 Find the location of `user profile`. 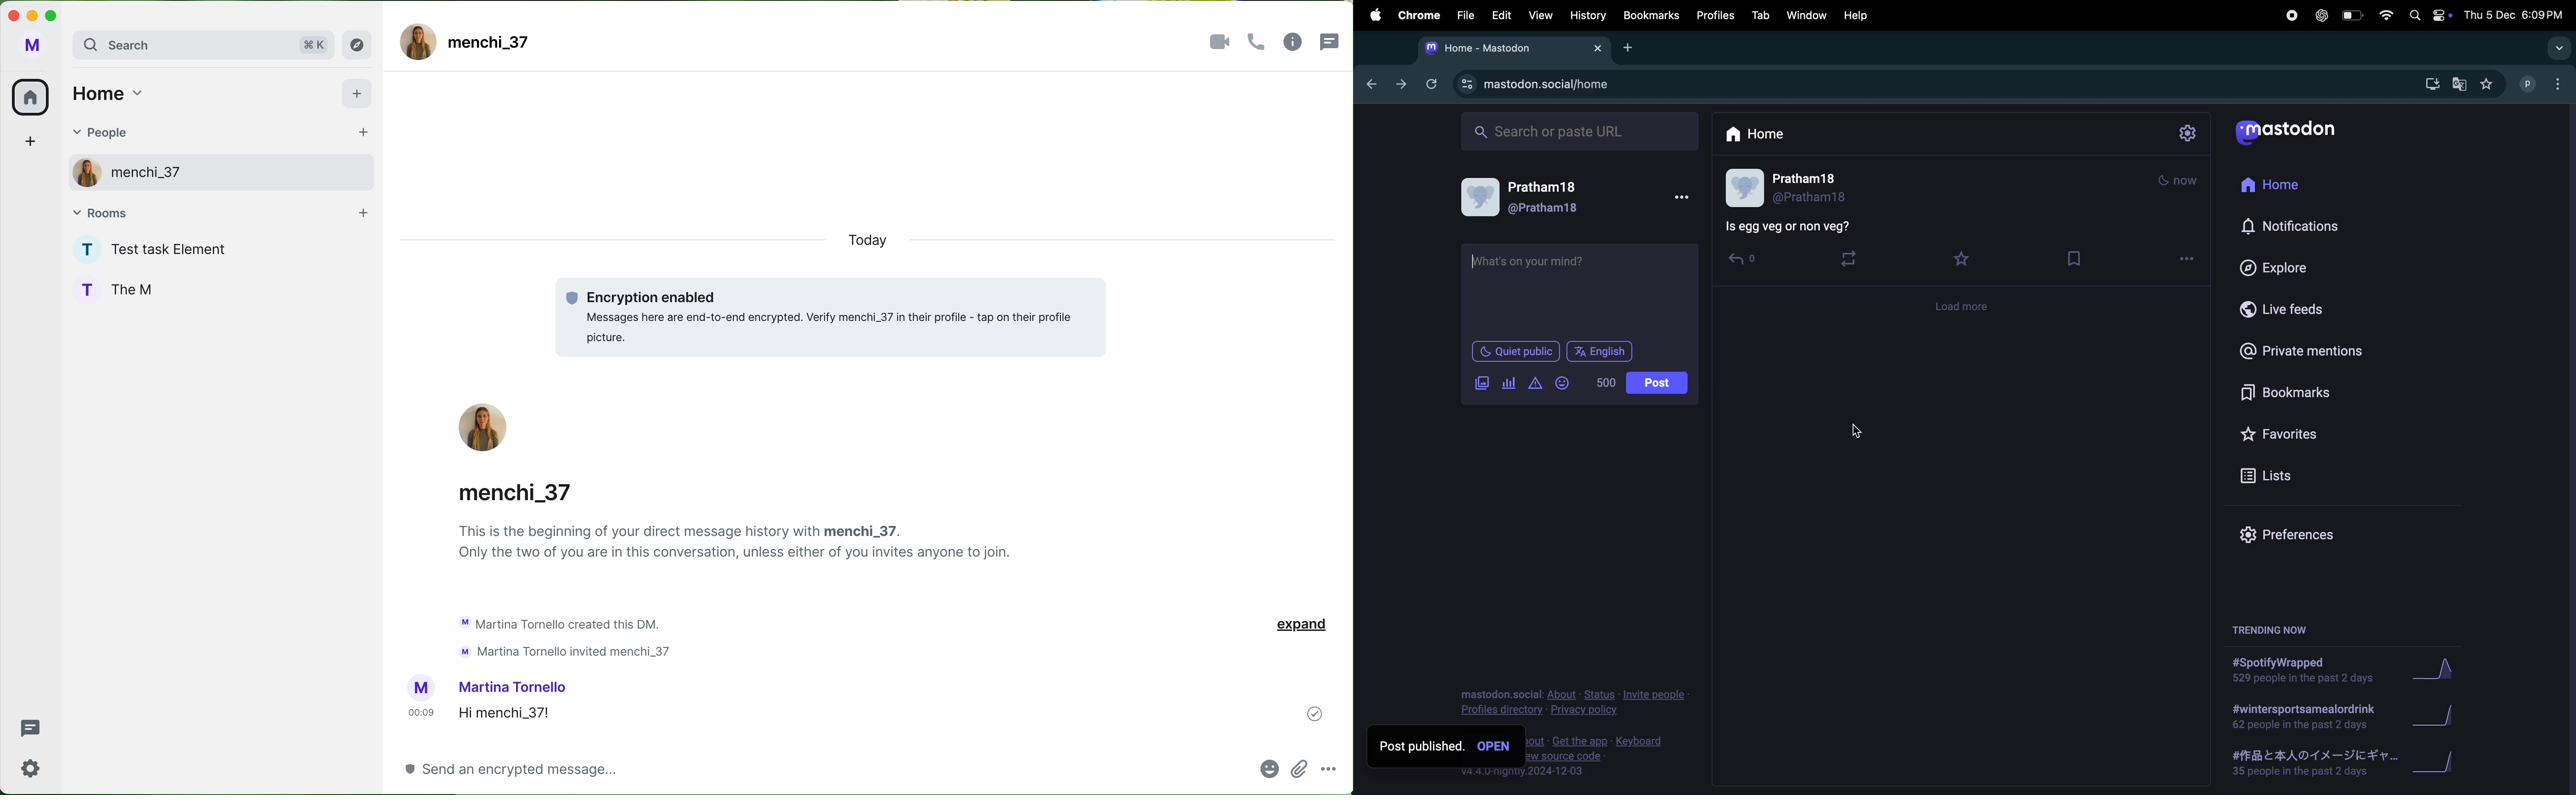

user profile is located at coordinates (2544, 83).